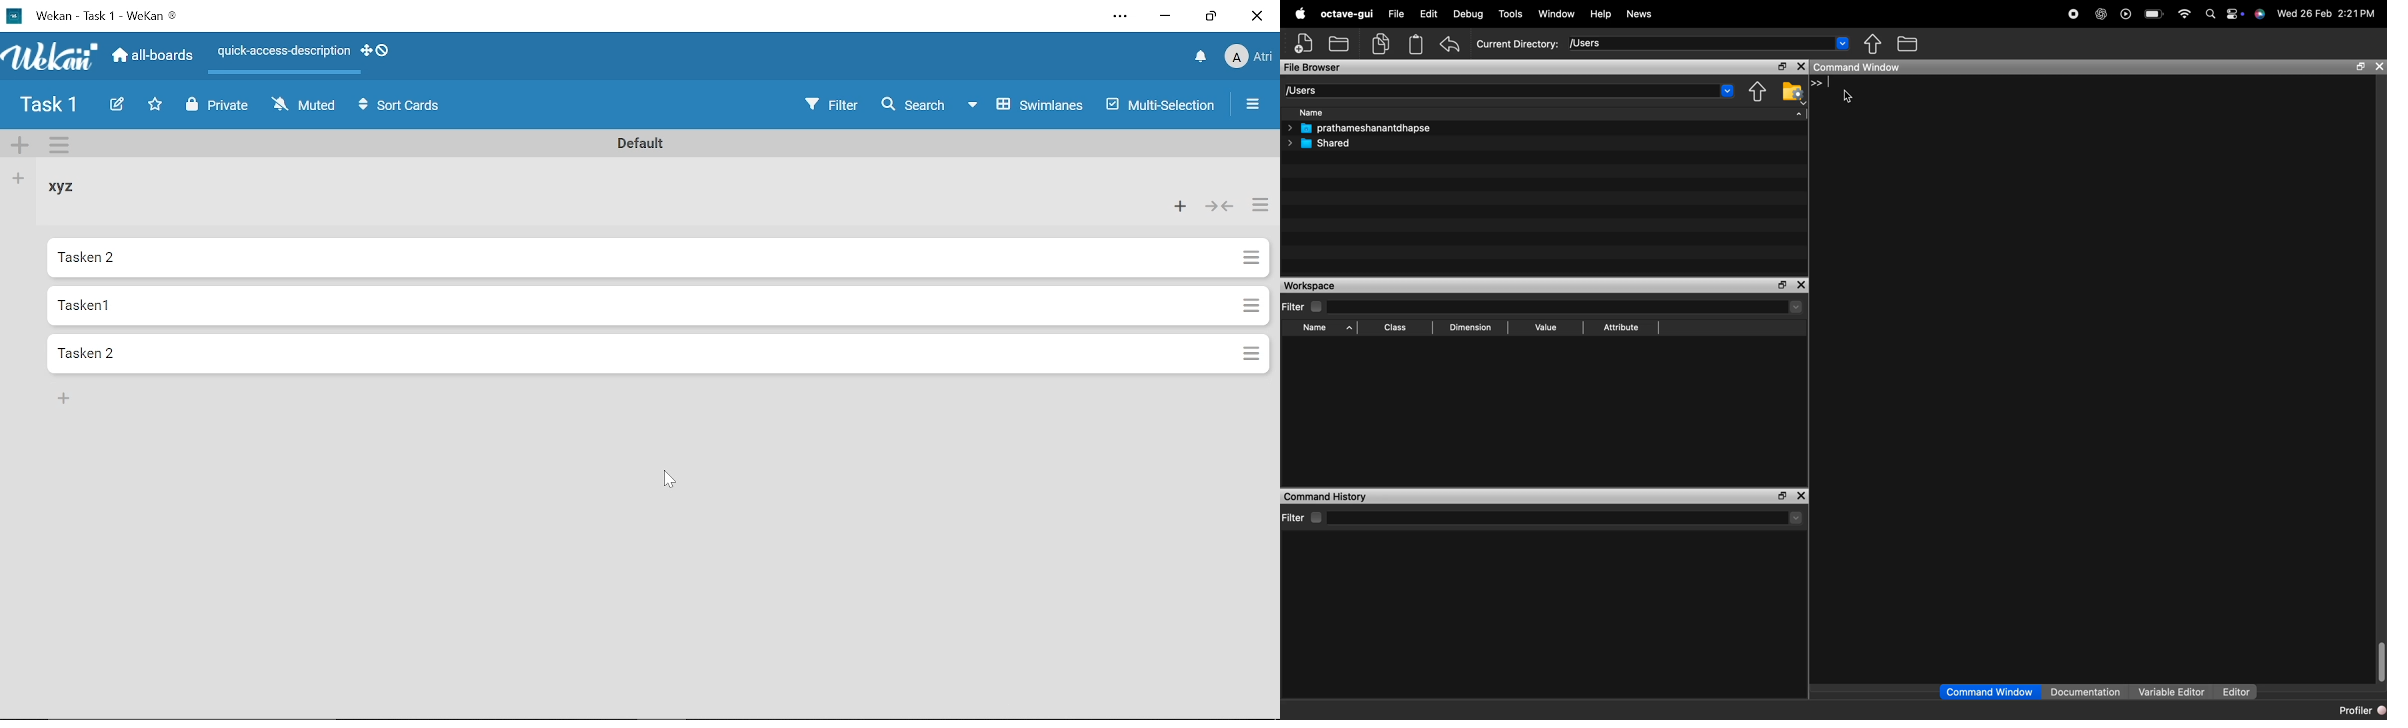 This screenshot has width=2408, height=728. What do you see at coordinates (282, 52) in the screenshot?
I see `Quick access description` at bounding box center [282, 52].